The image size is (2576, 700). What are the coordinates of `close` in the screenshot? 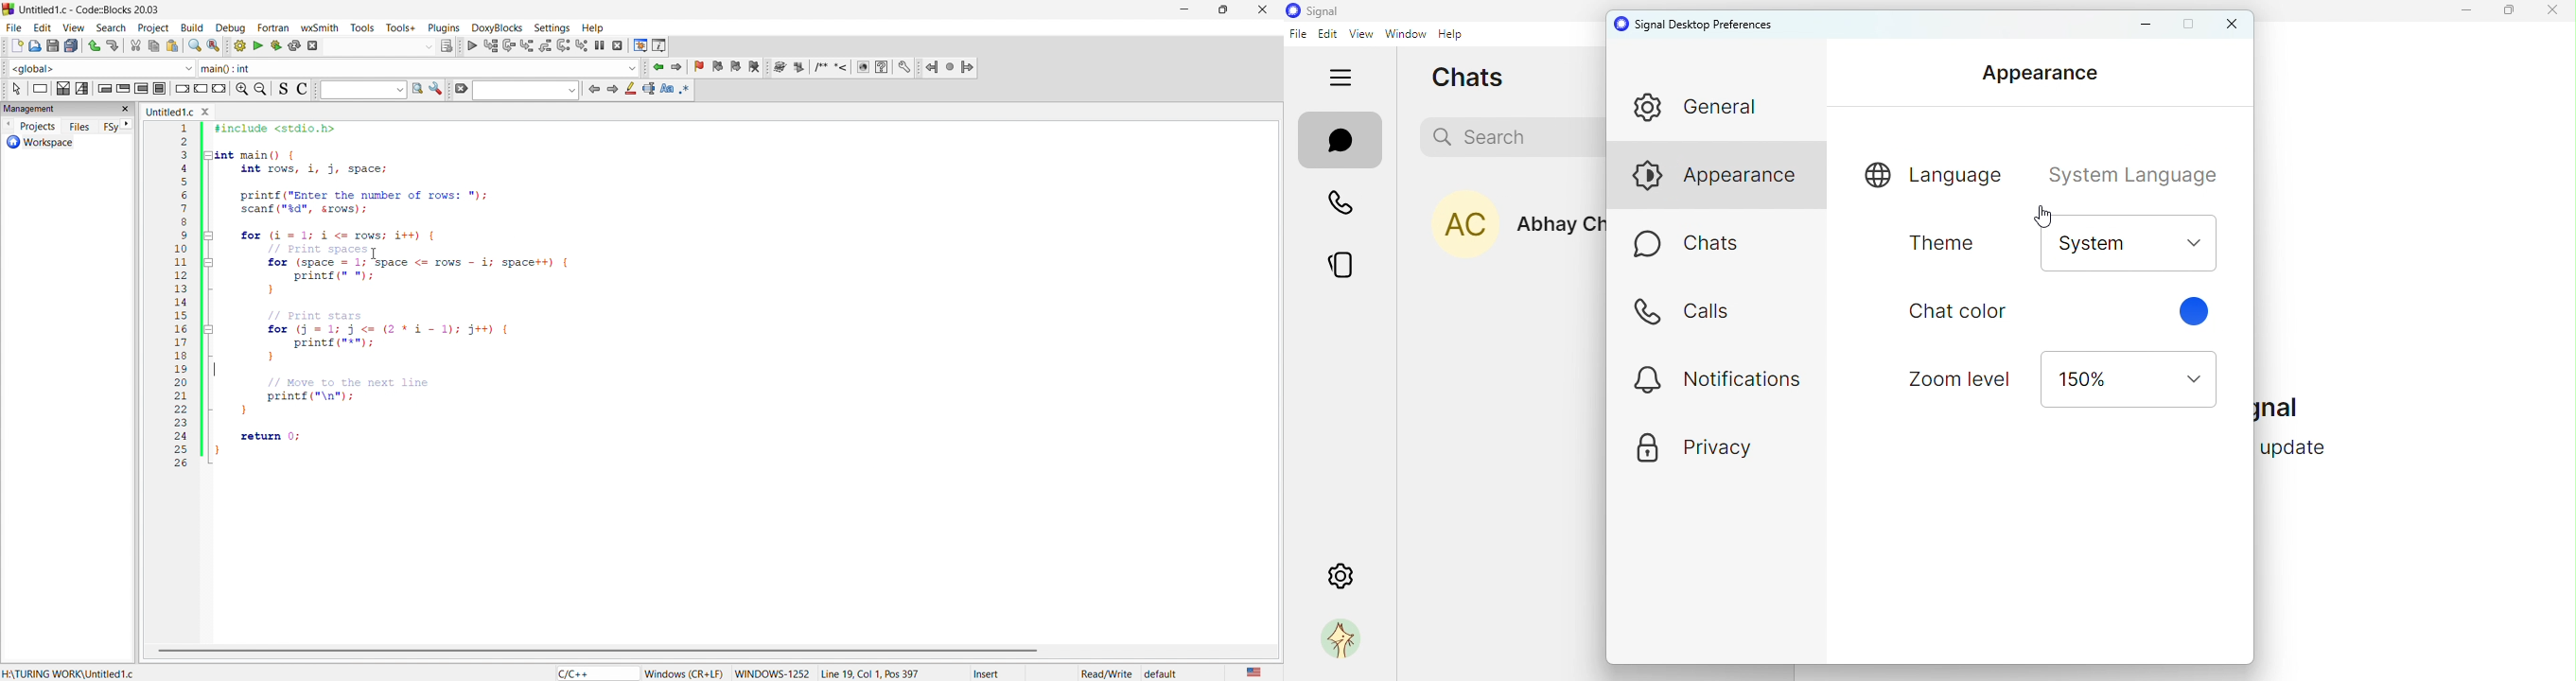 It's located at (2556, 13).